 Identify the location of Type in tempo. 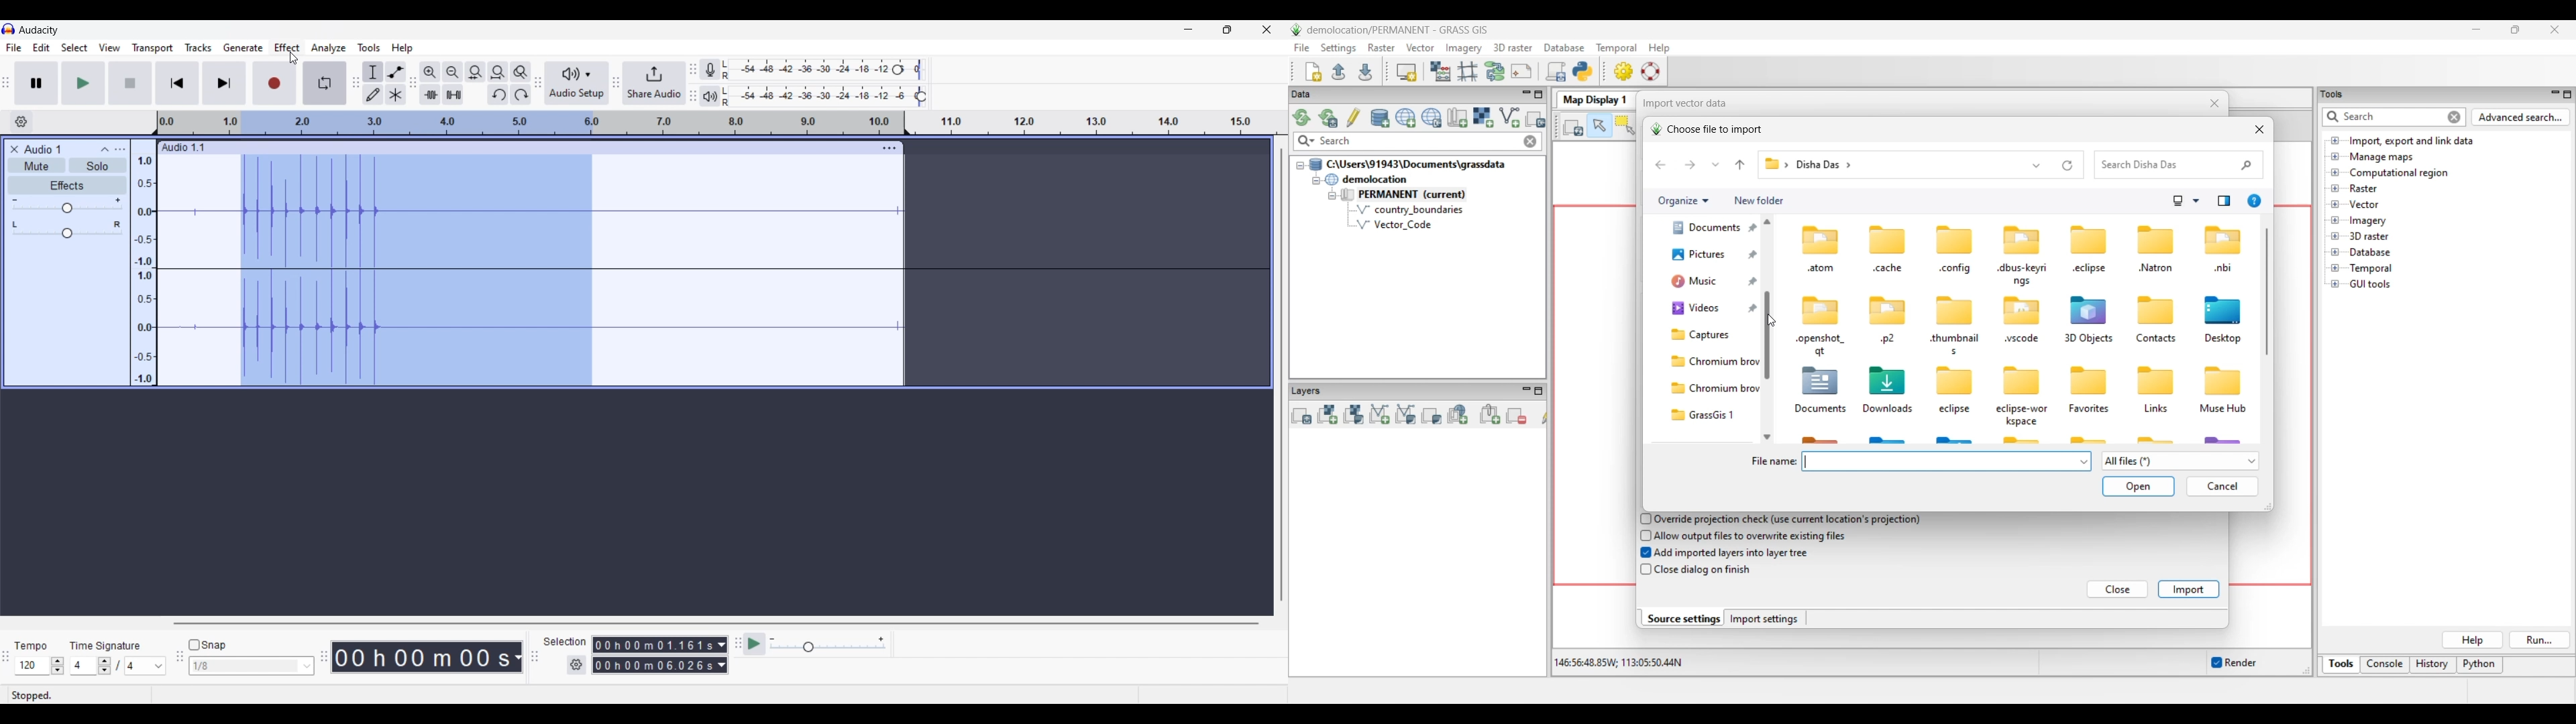
(33, 666).